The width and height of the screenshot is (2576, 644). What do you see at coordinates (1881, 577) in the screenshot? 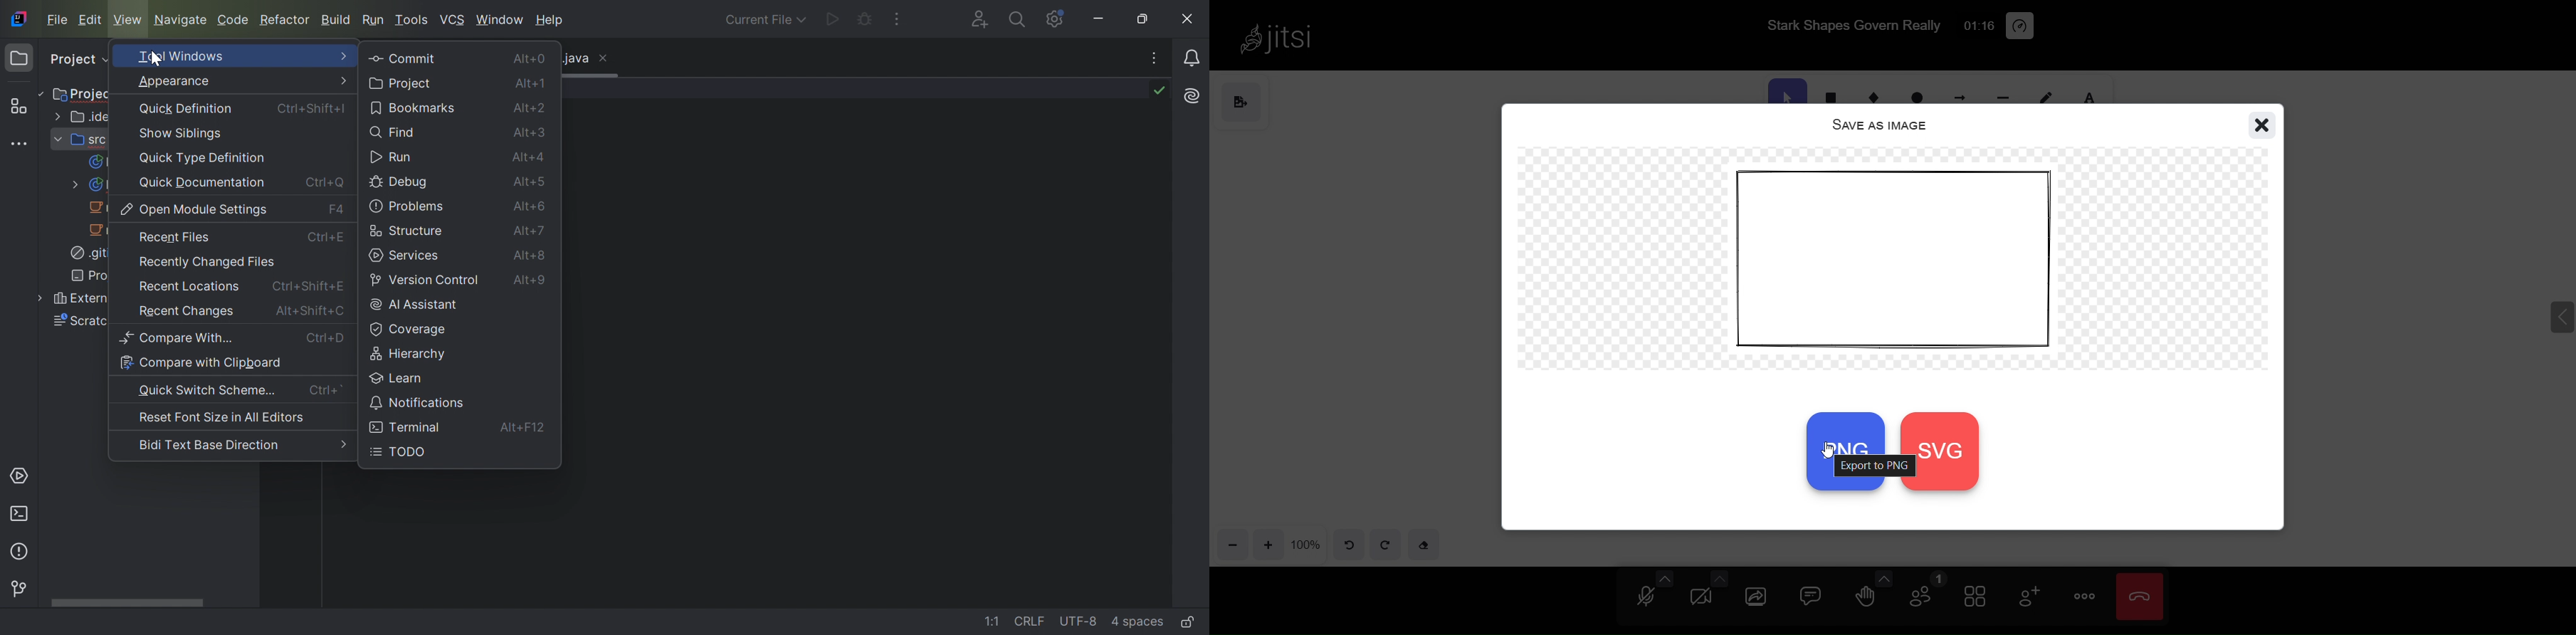
I see `more emoji` at bounding box center [1881, 577].